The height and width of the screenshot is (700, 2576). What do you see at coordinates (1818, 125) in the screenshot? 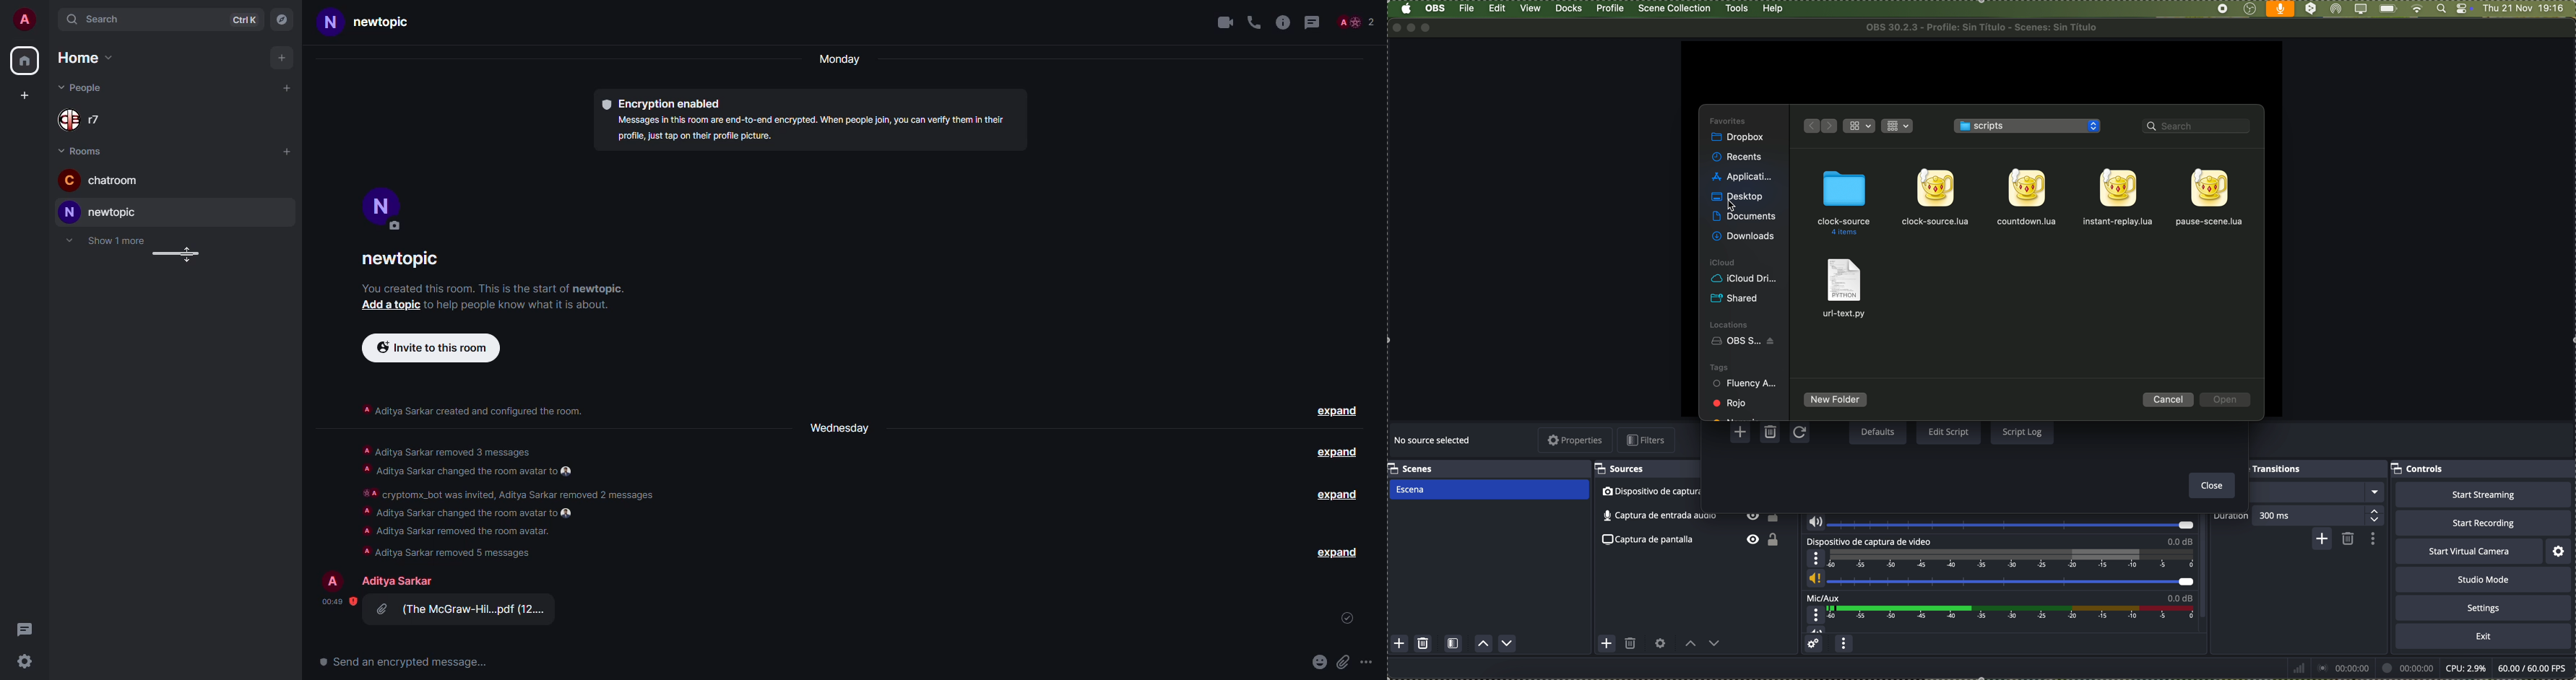
I see `navigate arrows` at bounding box center [1818, 125].